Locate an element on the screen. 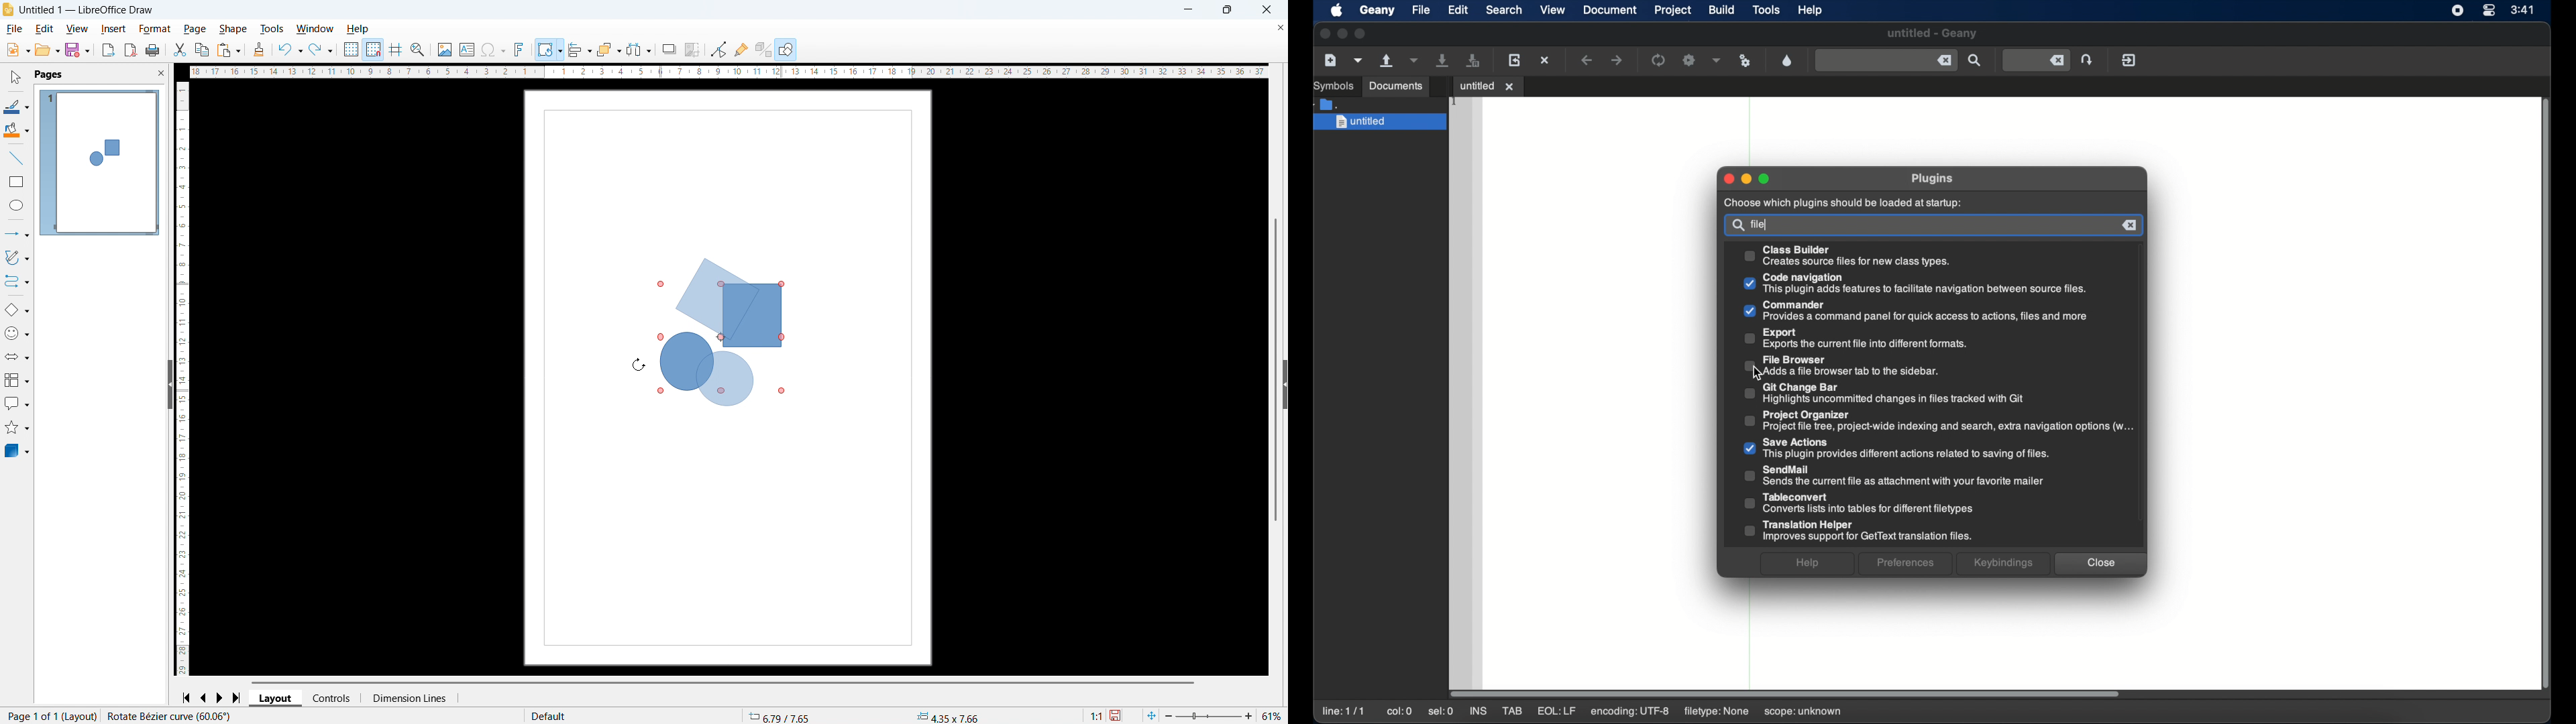 This screenshot has width=2576, height=728. Zoom  is located at coordinates (418, 50).